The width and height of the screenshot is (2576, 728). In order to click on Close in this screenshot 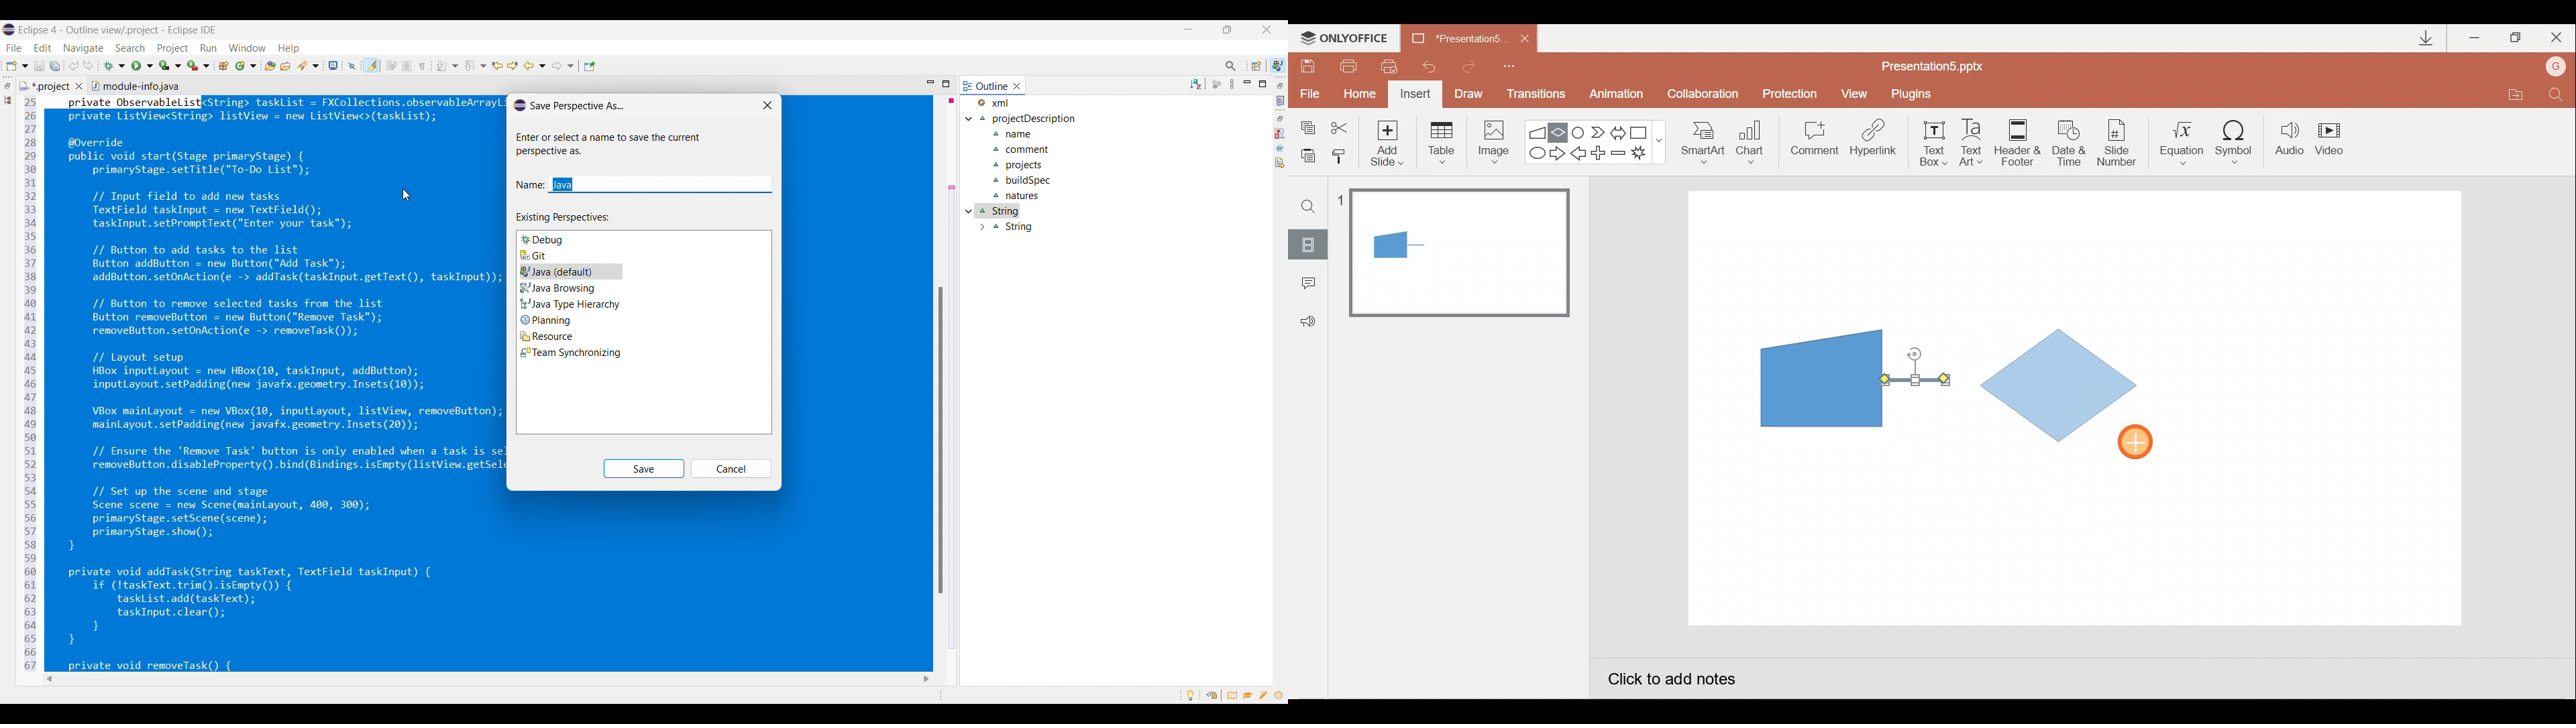, I will do `click(1525, 39)`.